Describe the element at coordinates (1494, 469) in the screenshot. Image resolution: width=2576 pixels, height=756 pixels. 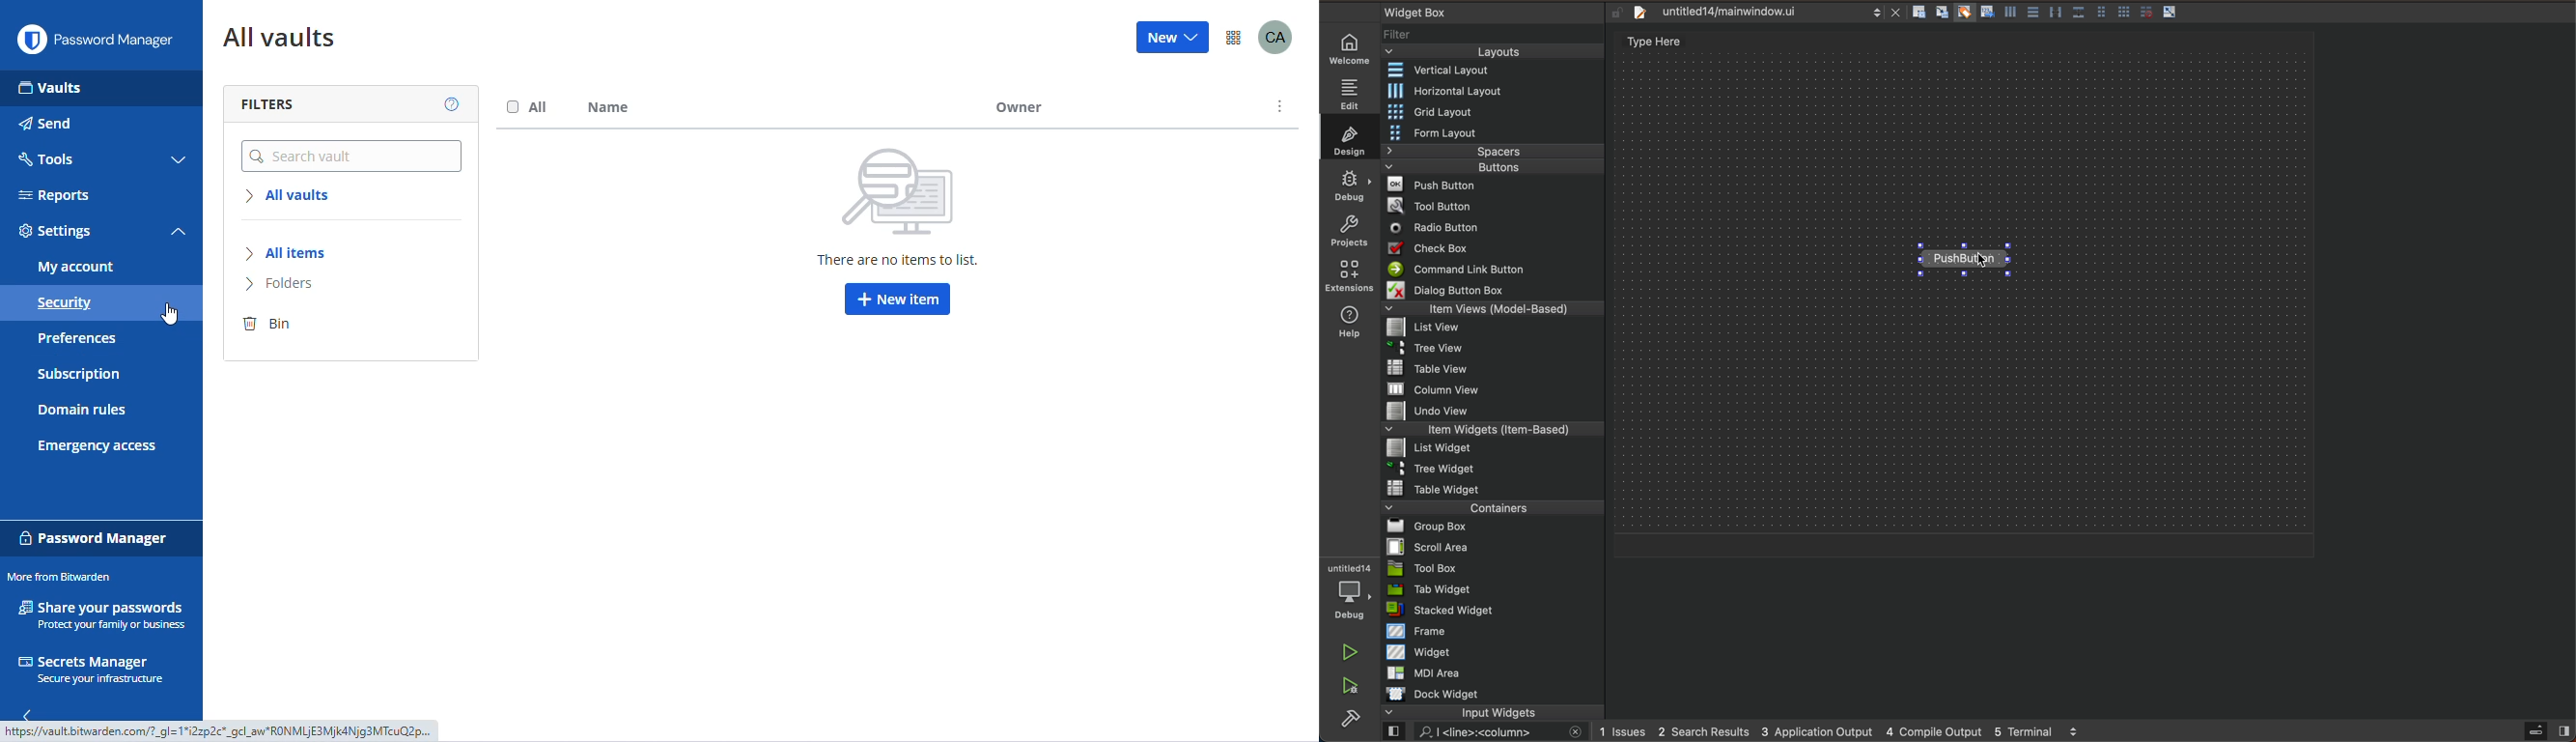
I see `tree widget` at that location.